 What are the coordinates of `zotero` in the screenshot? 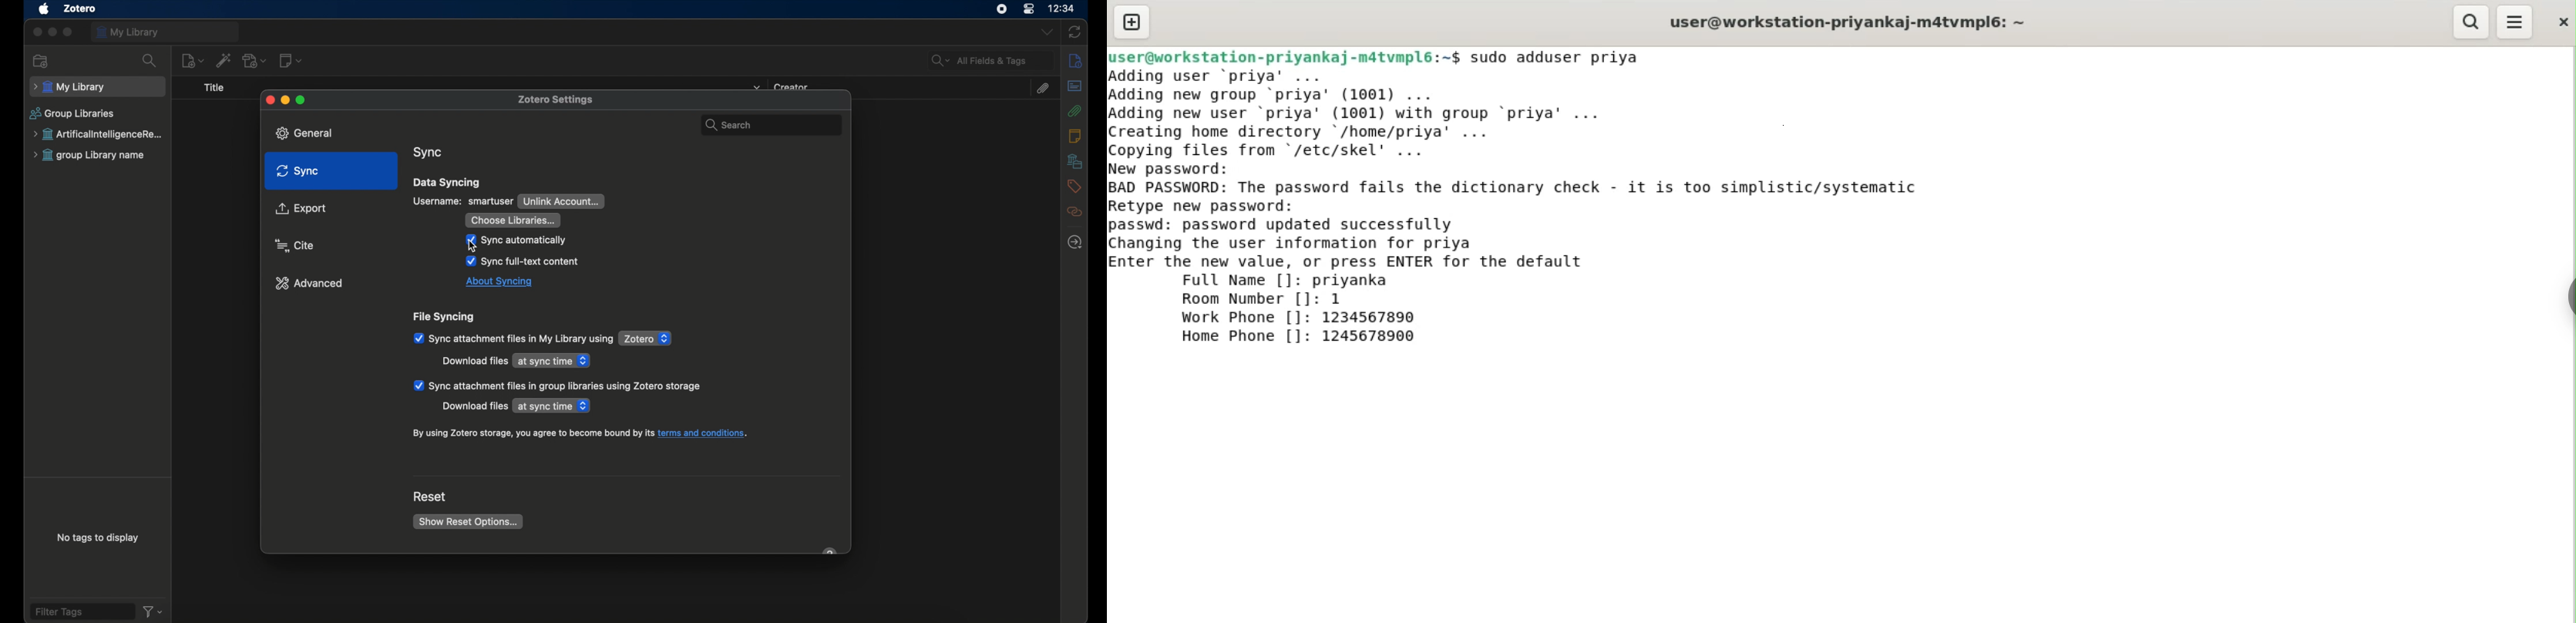 It's located at (81, 8).